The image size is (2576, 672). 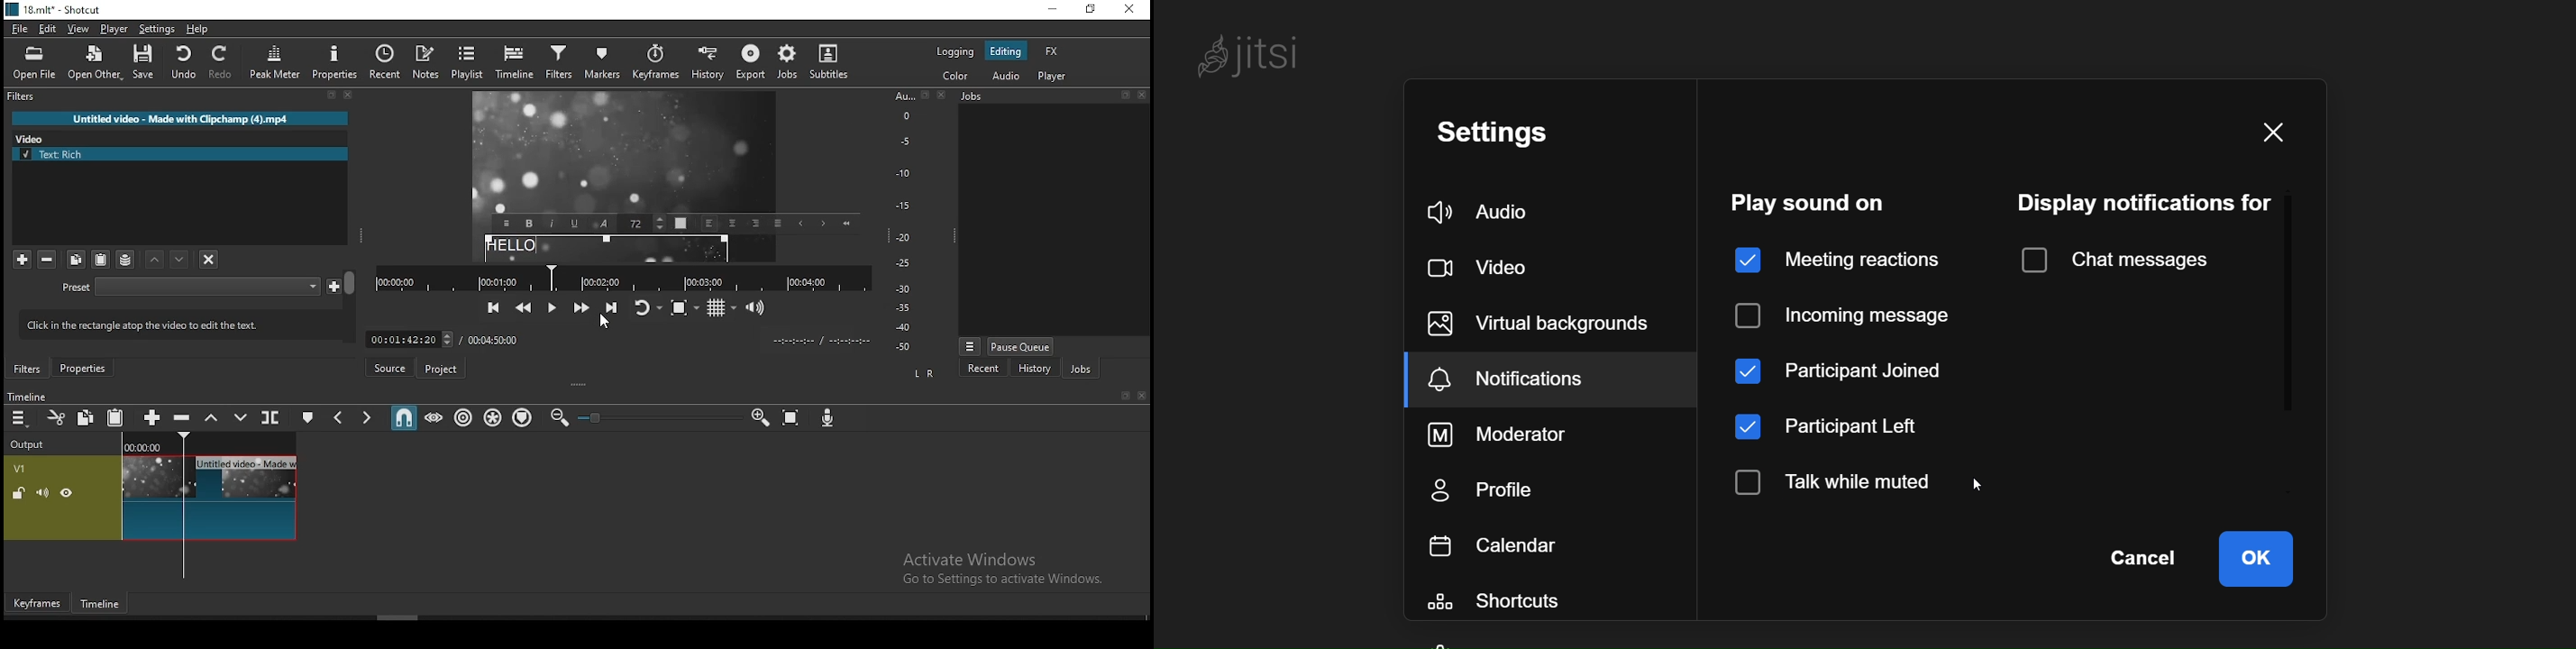 What do you see at coordinates (1053, 50) in the screenshot?
I see `fx` at bounding box center [1053, 50].